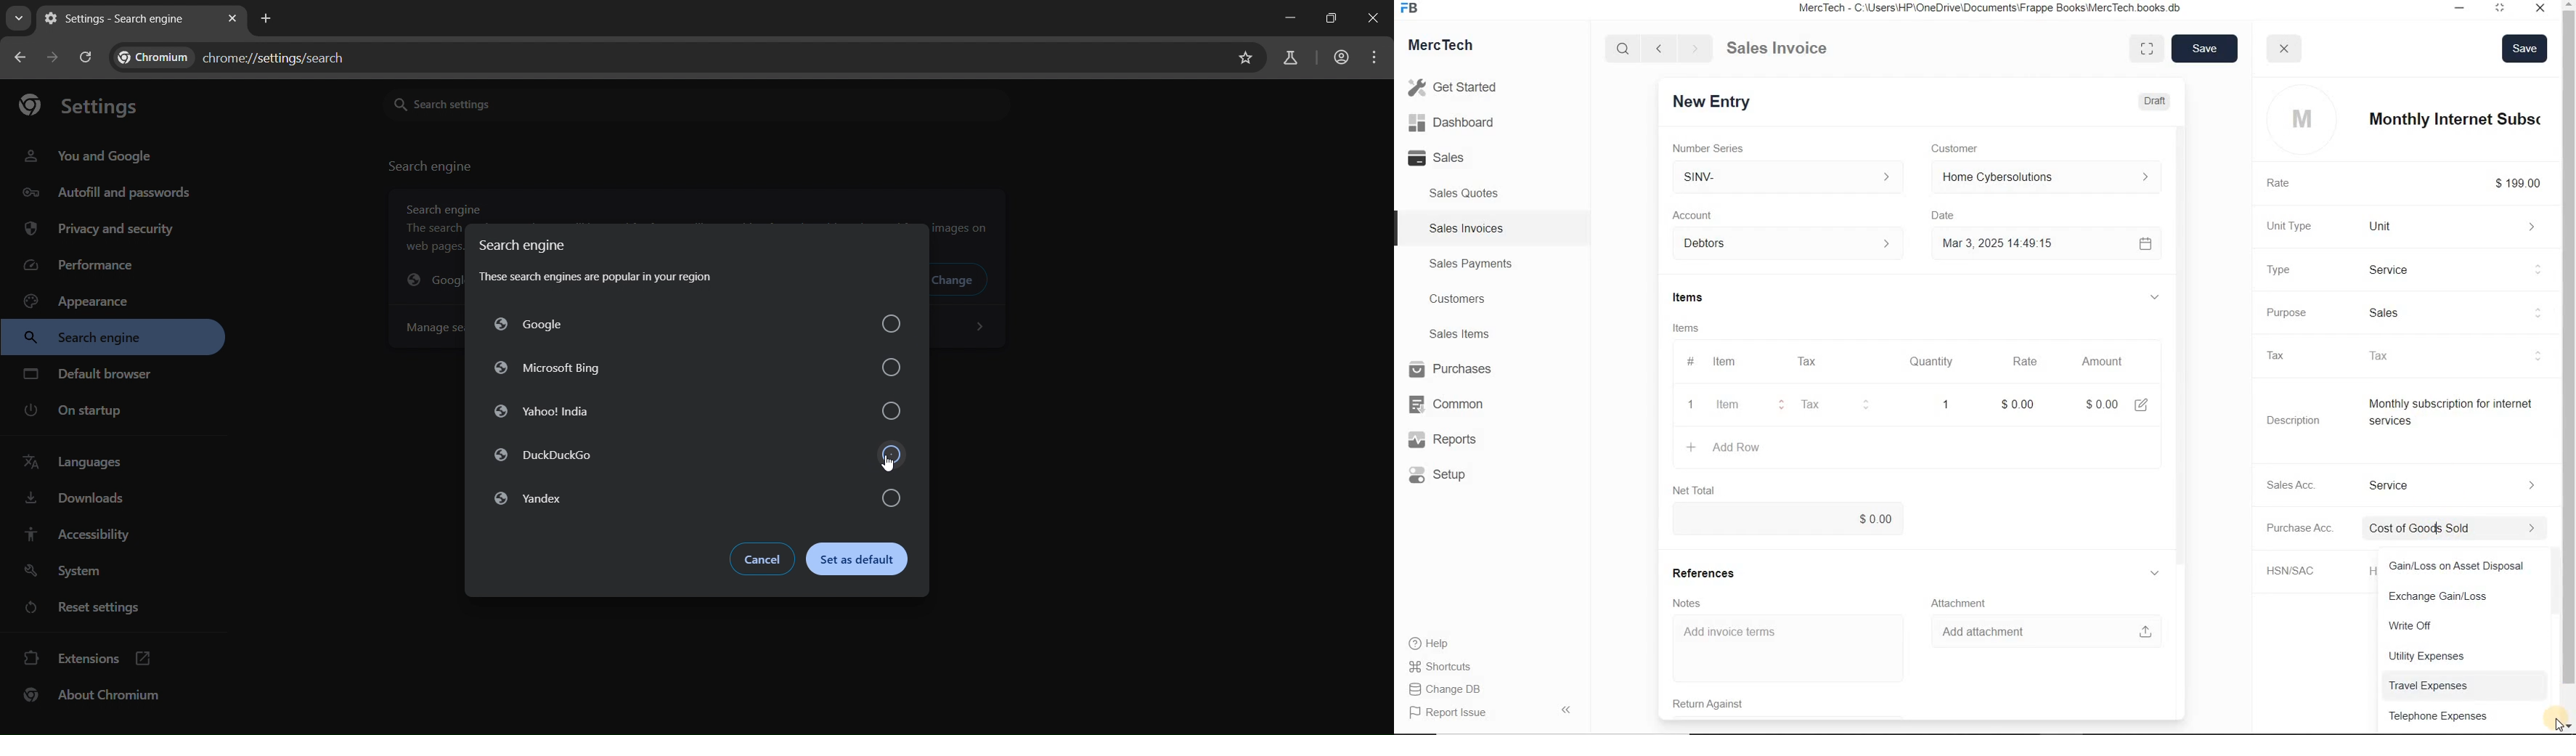 The image size is (2576, 756). What do you see at coordinates (2003, 245) in the screenshot?
I see `Mar 3, 2025 14:49:15` at bounding box center [2003, 245].